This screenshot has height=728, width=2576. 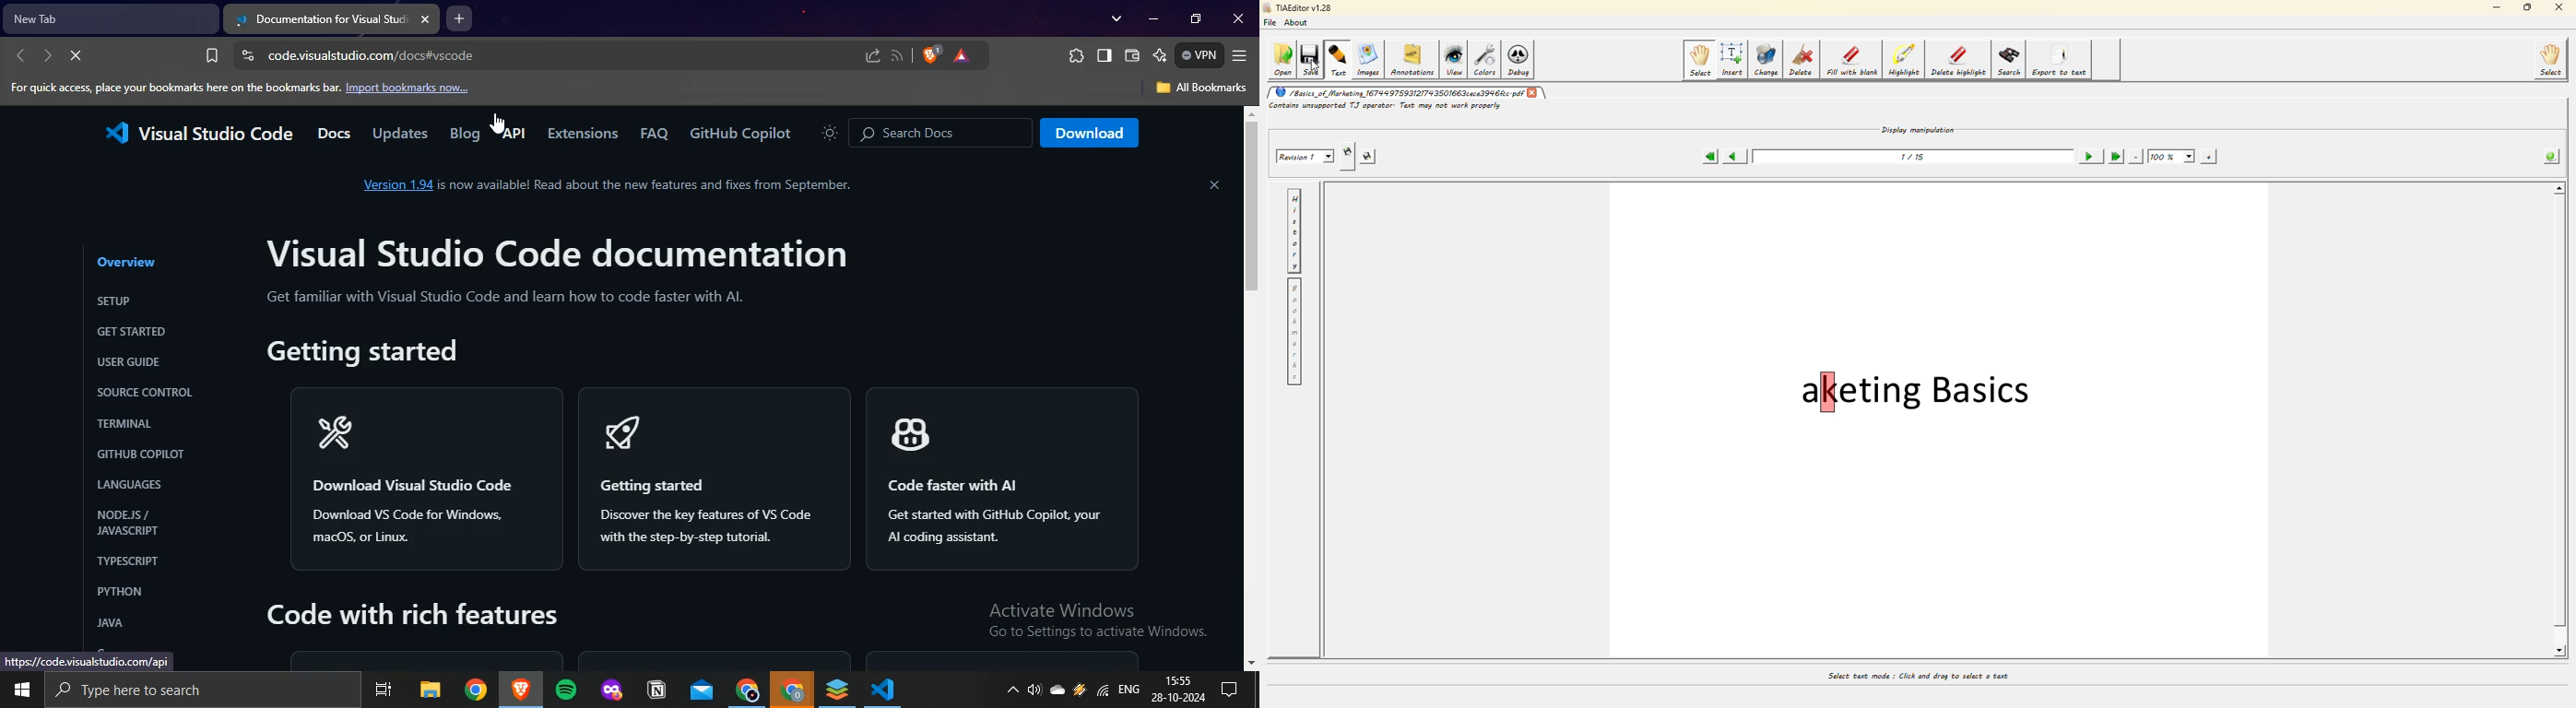 I want to click on TERMINAL, so click(x=125, y=424).